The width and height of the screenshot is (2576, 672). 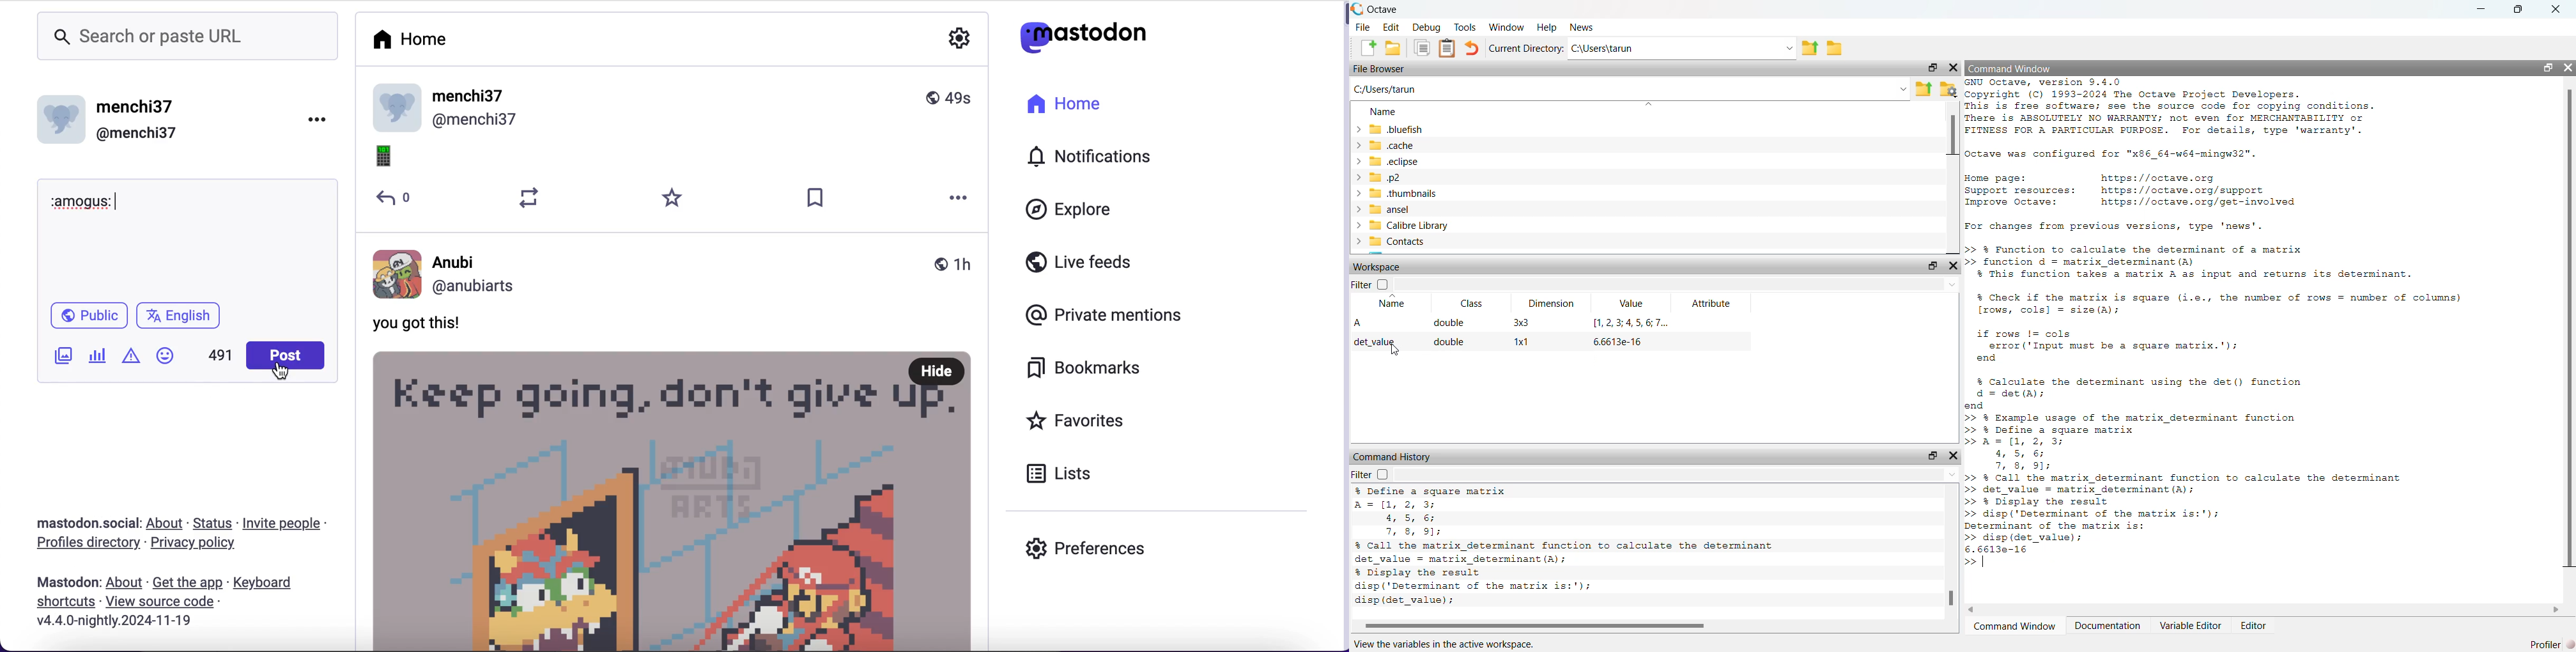 What do you see at coordinates (97, 358) in the screenshot?
I see `add poll` at bounding box center [97, 358].